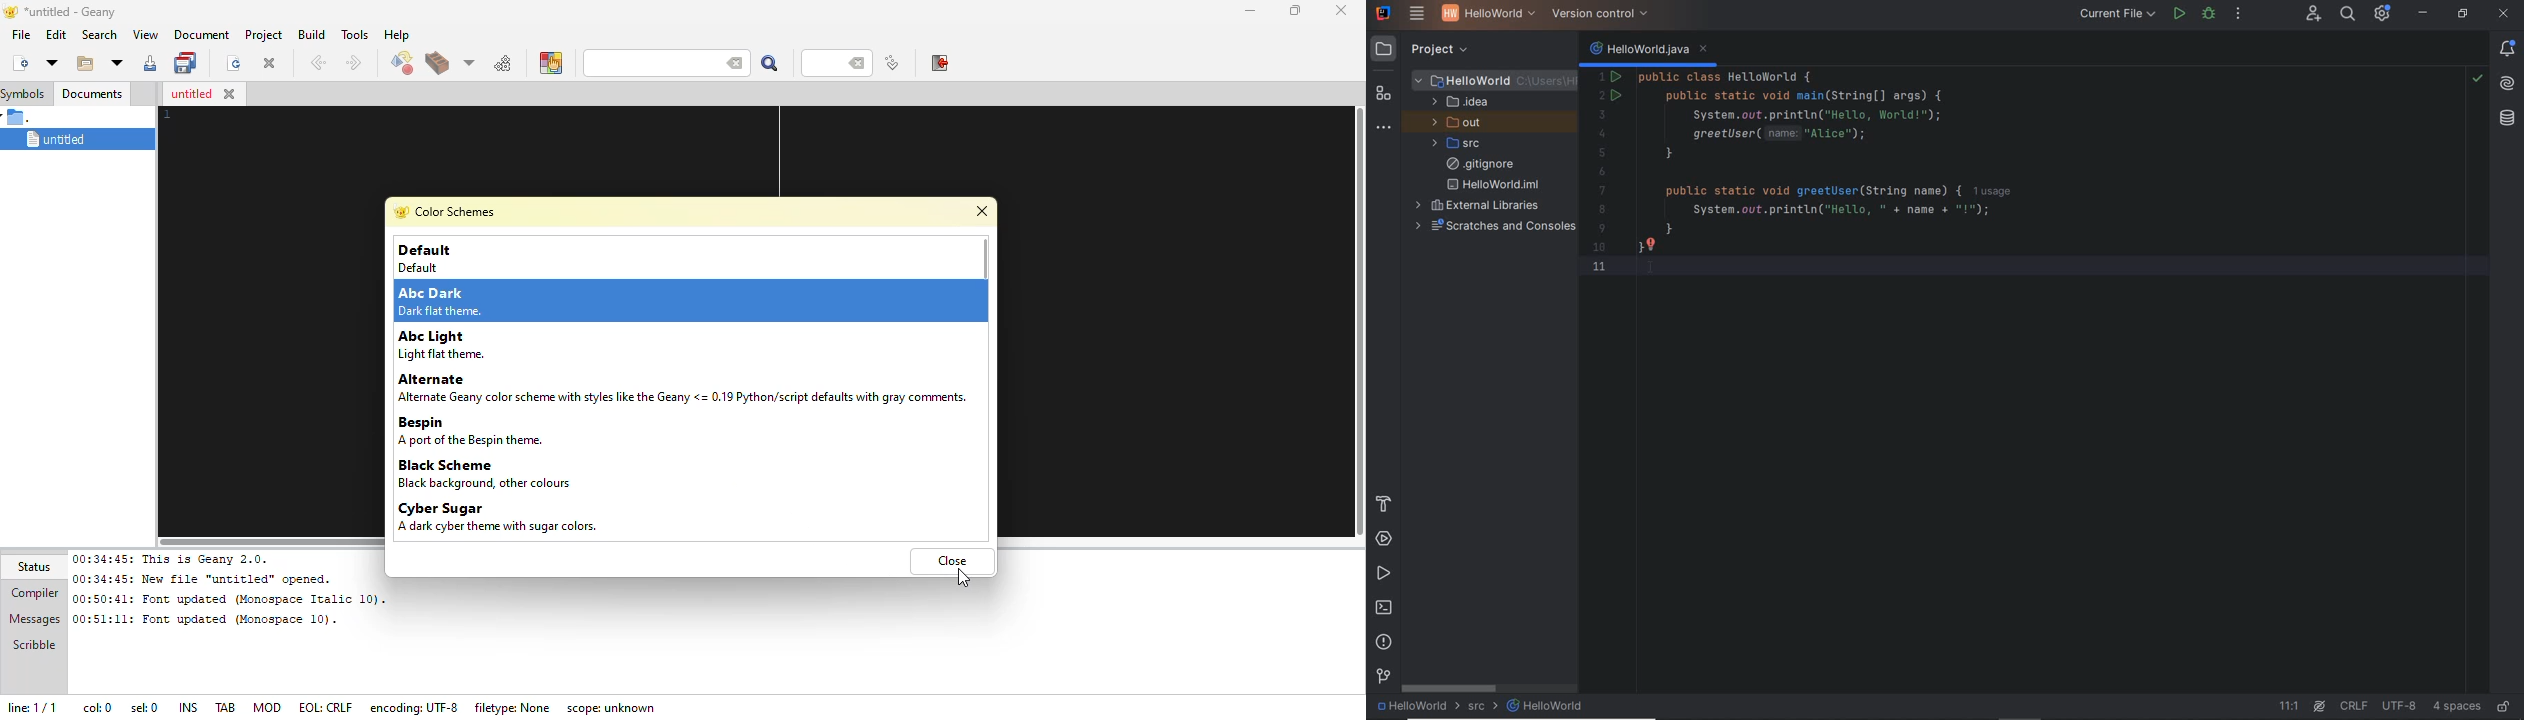 This screenshot has height=728, width=2548. Describe the element at coordinates (2508, 48) in the screenshot. I see `Notifications` at that location.